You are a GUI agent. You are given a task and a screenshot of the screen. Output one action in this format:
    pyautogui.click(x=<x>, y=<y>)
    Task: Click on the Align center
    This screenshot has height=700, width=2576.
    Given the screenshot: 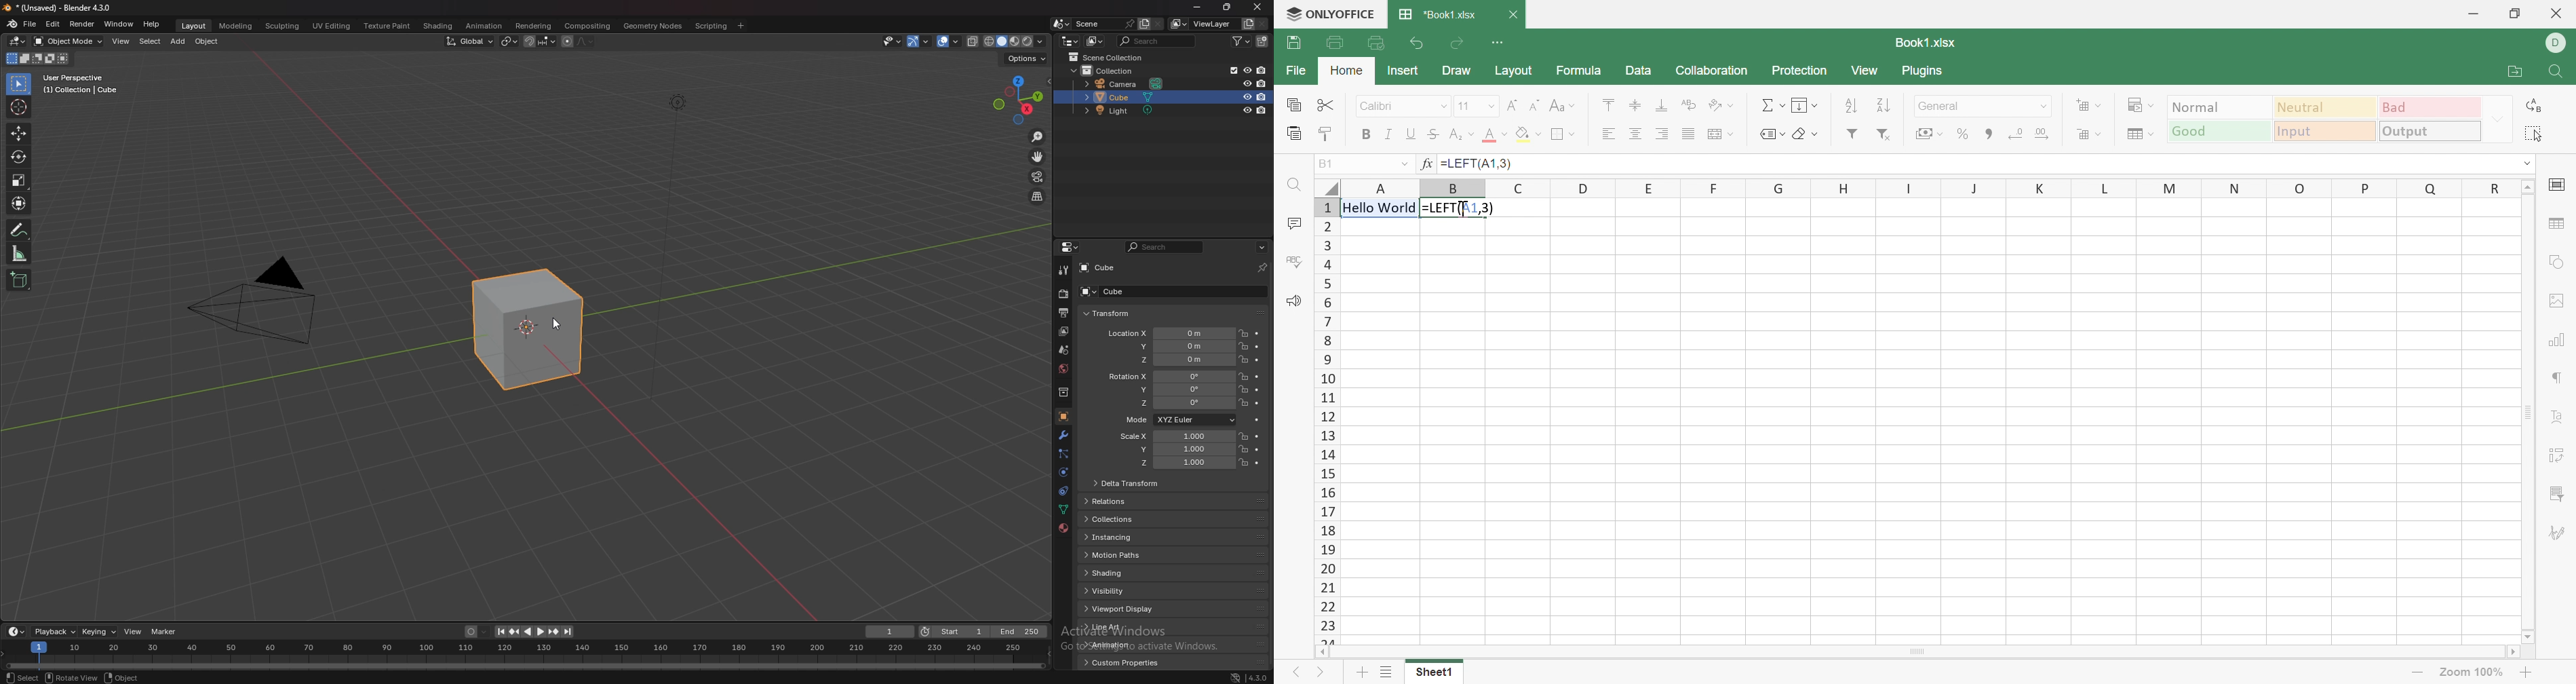 What is the action you would take?
    pyautogui.click(x=1637, y=134)
    